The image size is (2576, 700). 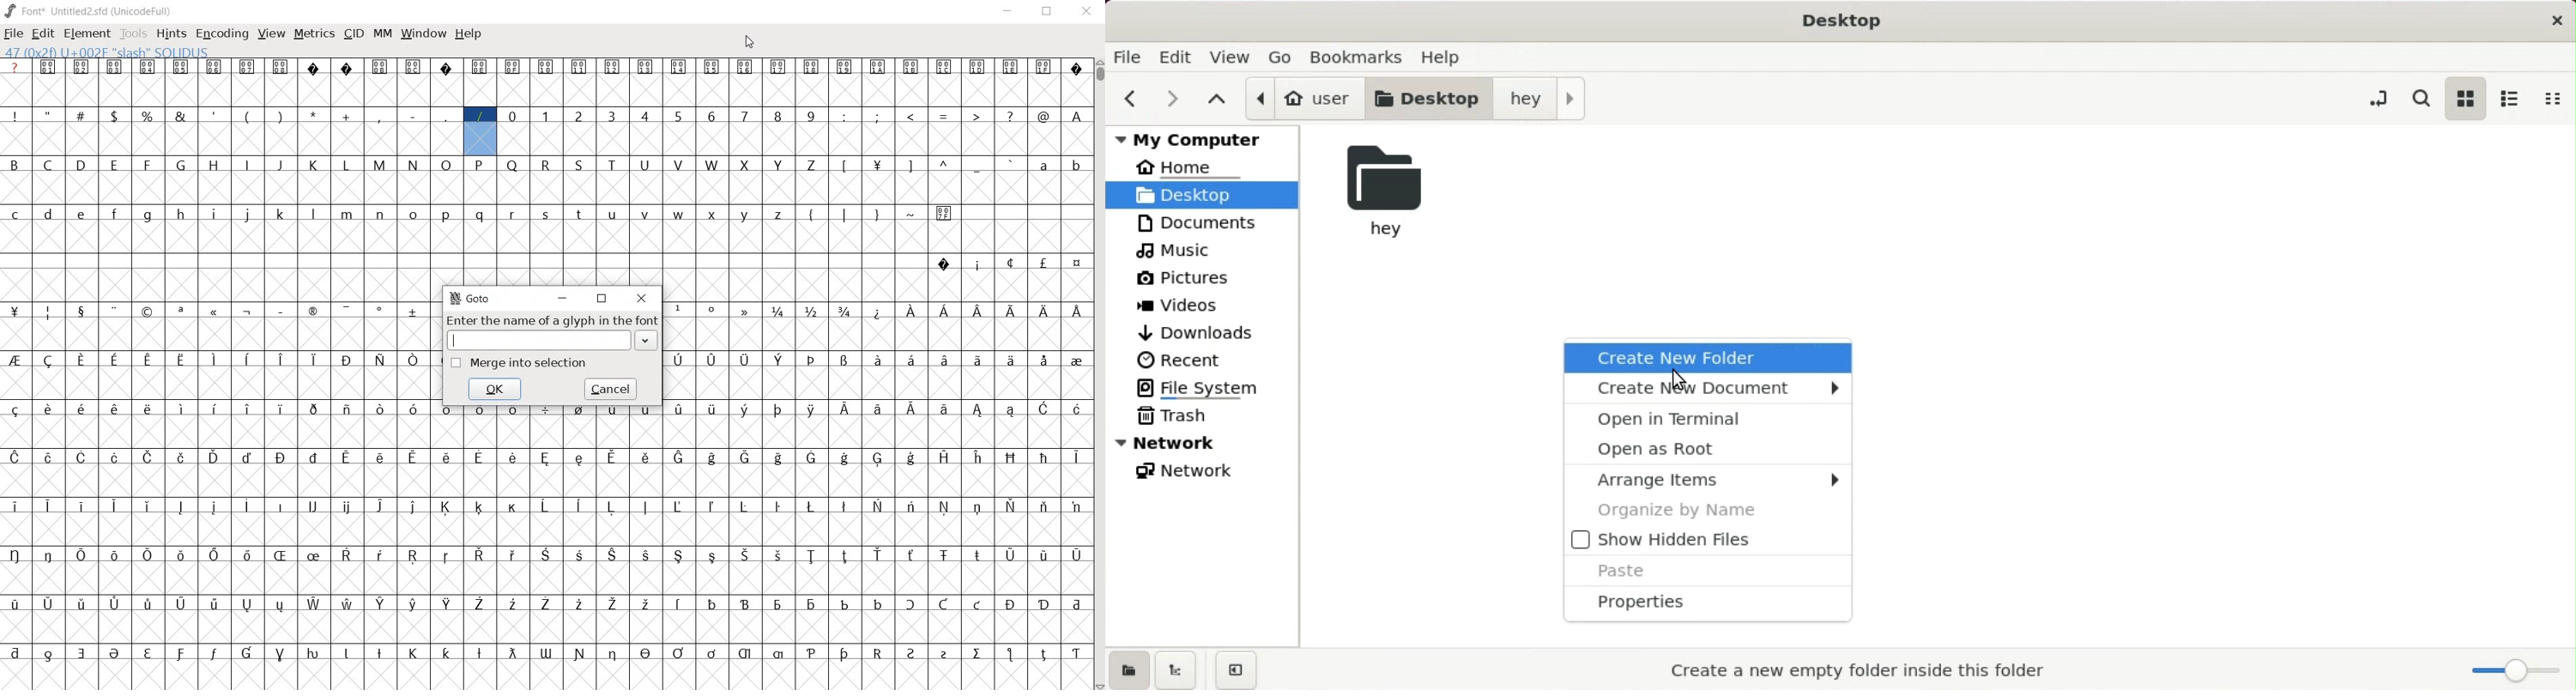 What do you see at coordinates (311, 311) in the screenshot?
I see `glyph` at bounding box center [311, 311].